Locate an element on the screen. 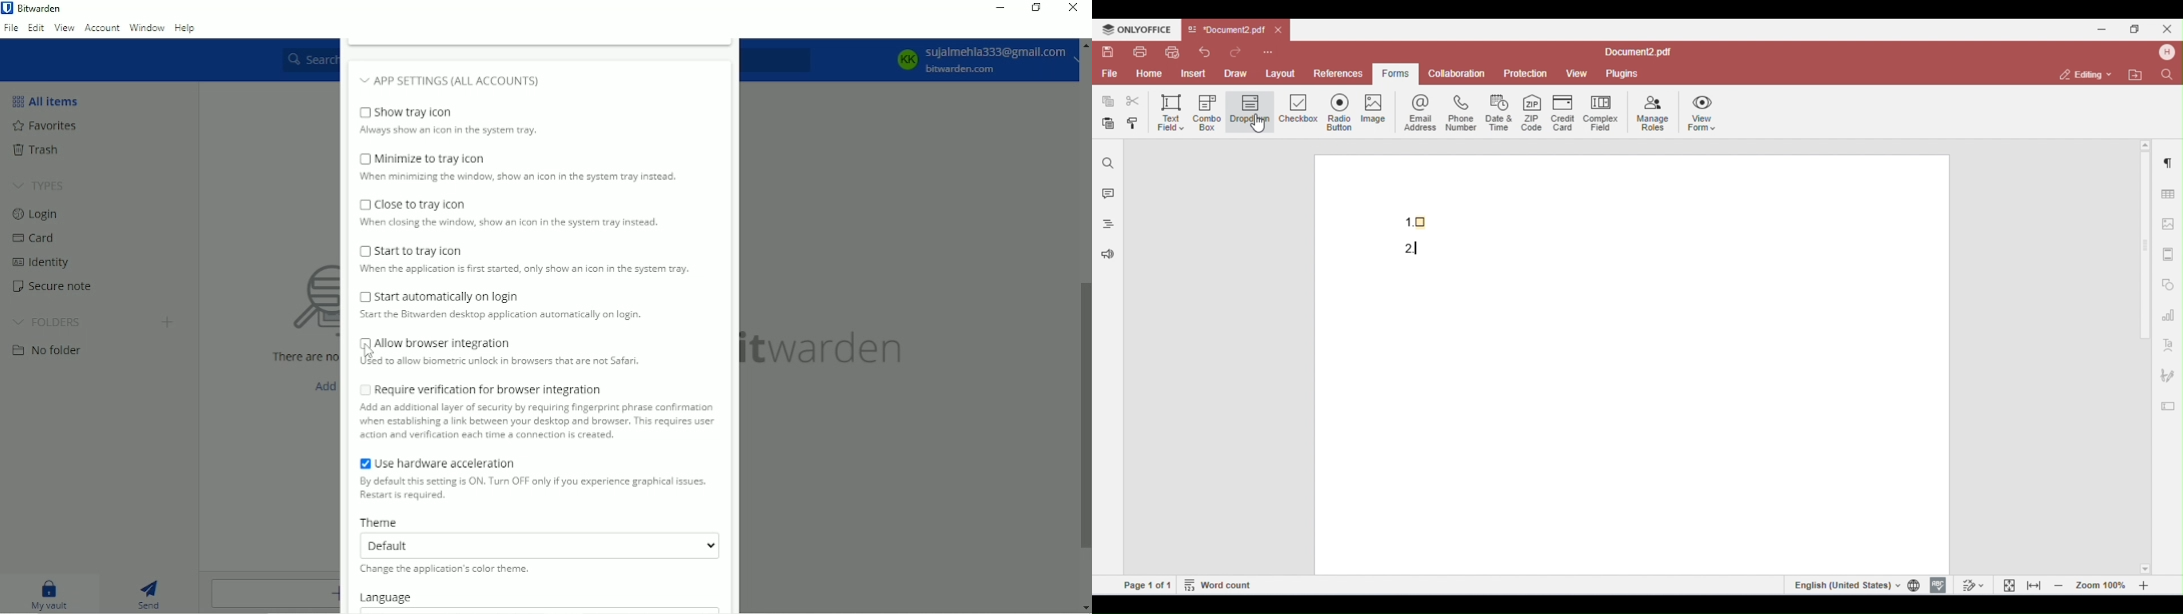  editing is located at coordinates (2087, 74).